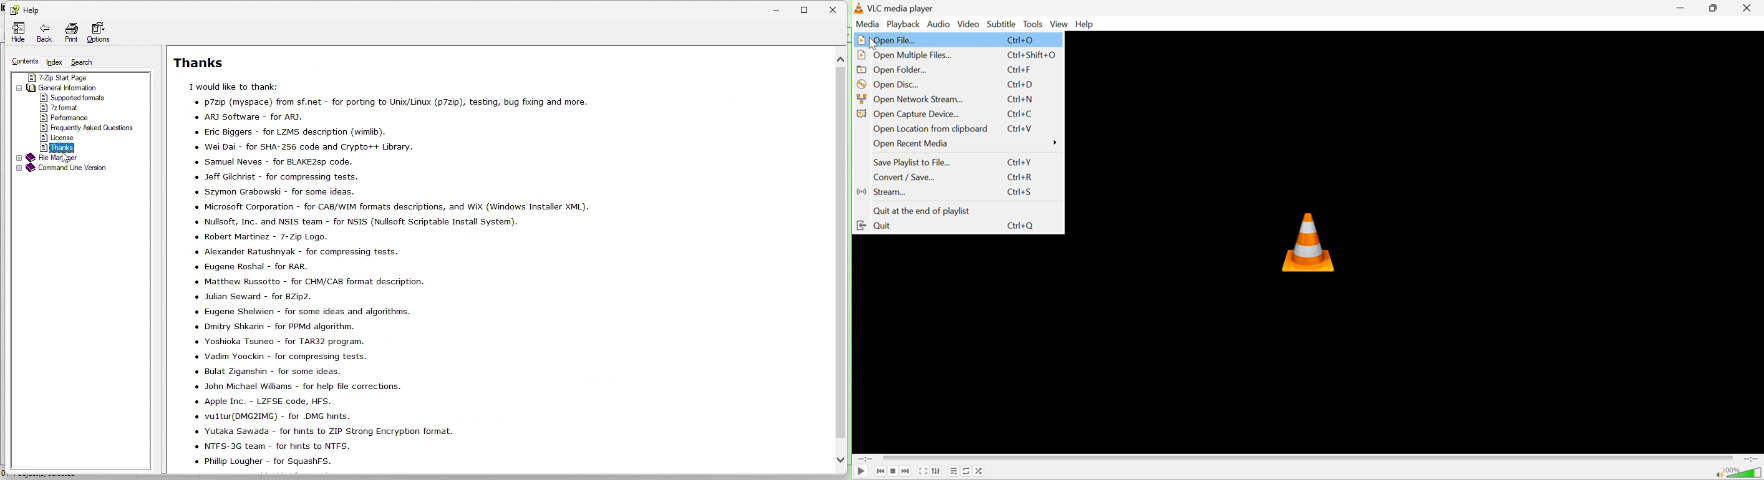  What do you see at coordinates (874, 44) in the screenshot?
I see `cursor` at bounding box center [874, 44].